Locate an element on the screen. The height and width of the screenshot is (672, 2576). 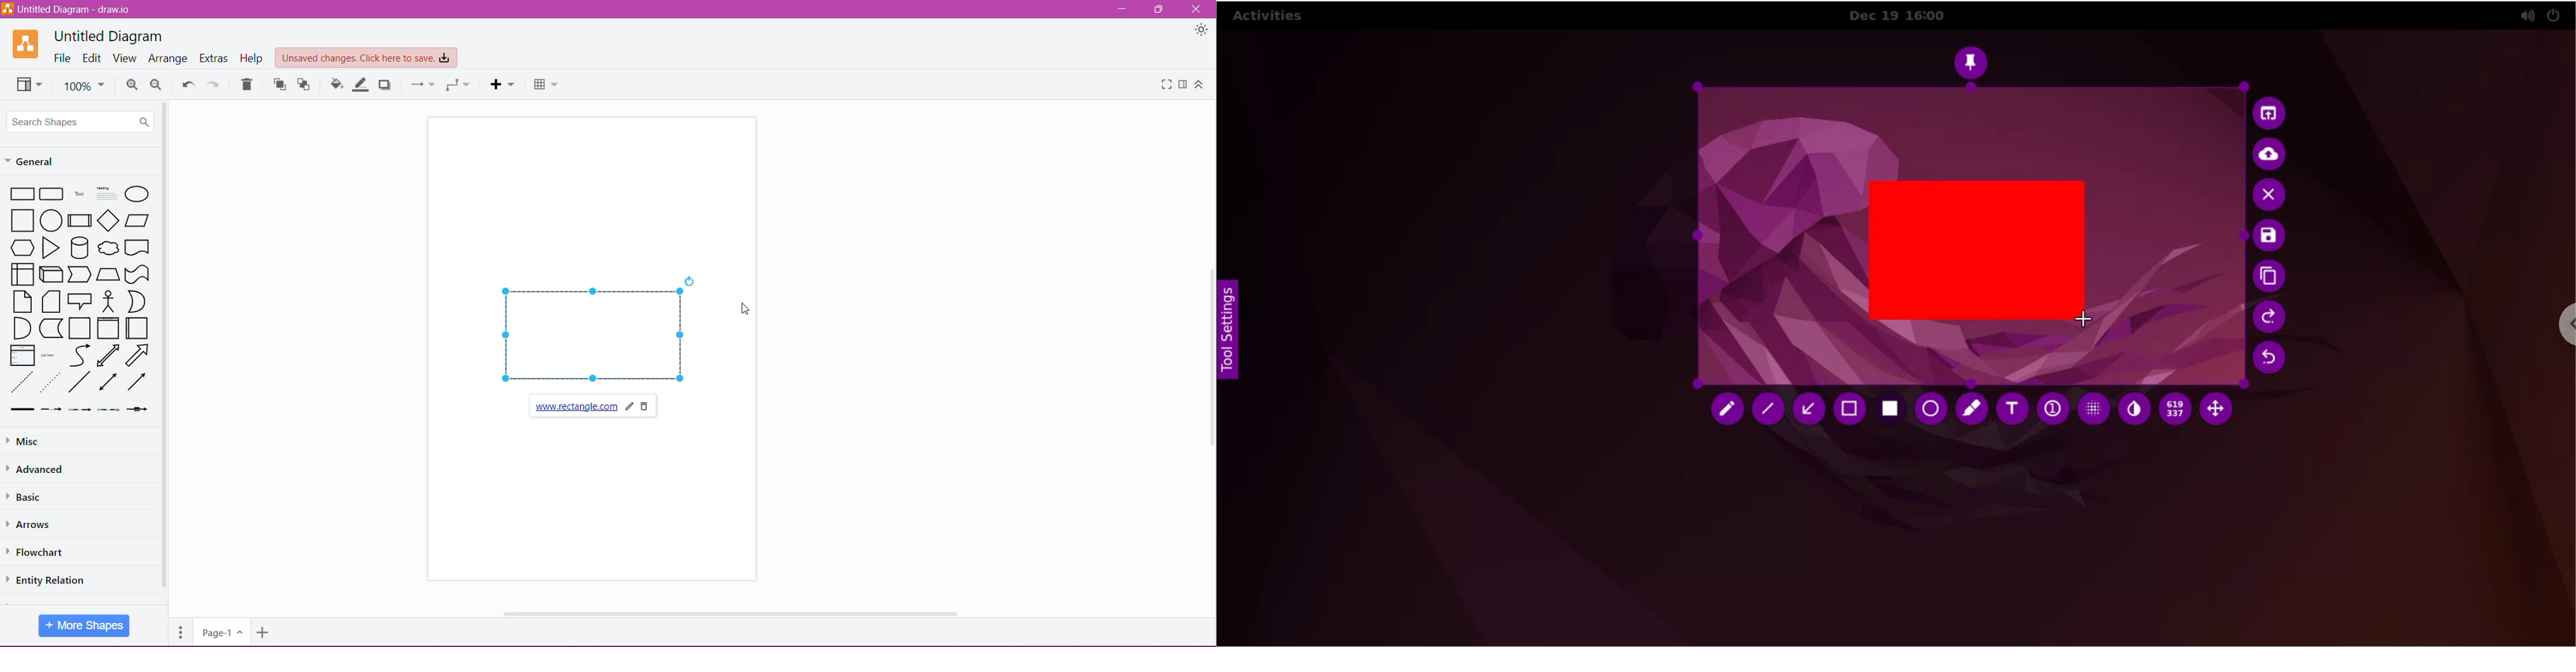
Page Number is located at coordinates (221, 632).